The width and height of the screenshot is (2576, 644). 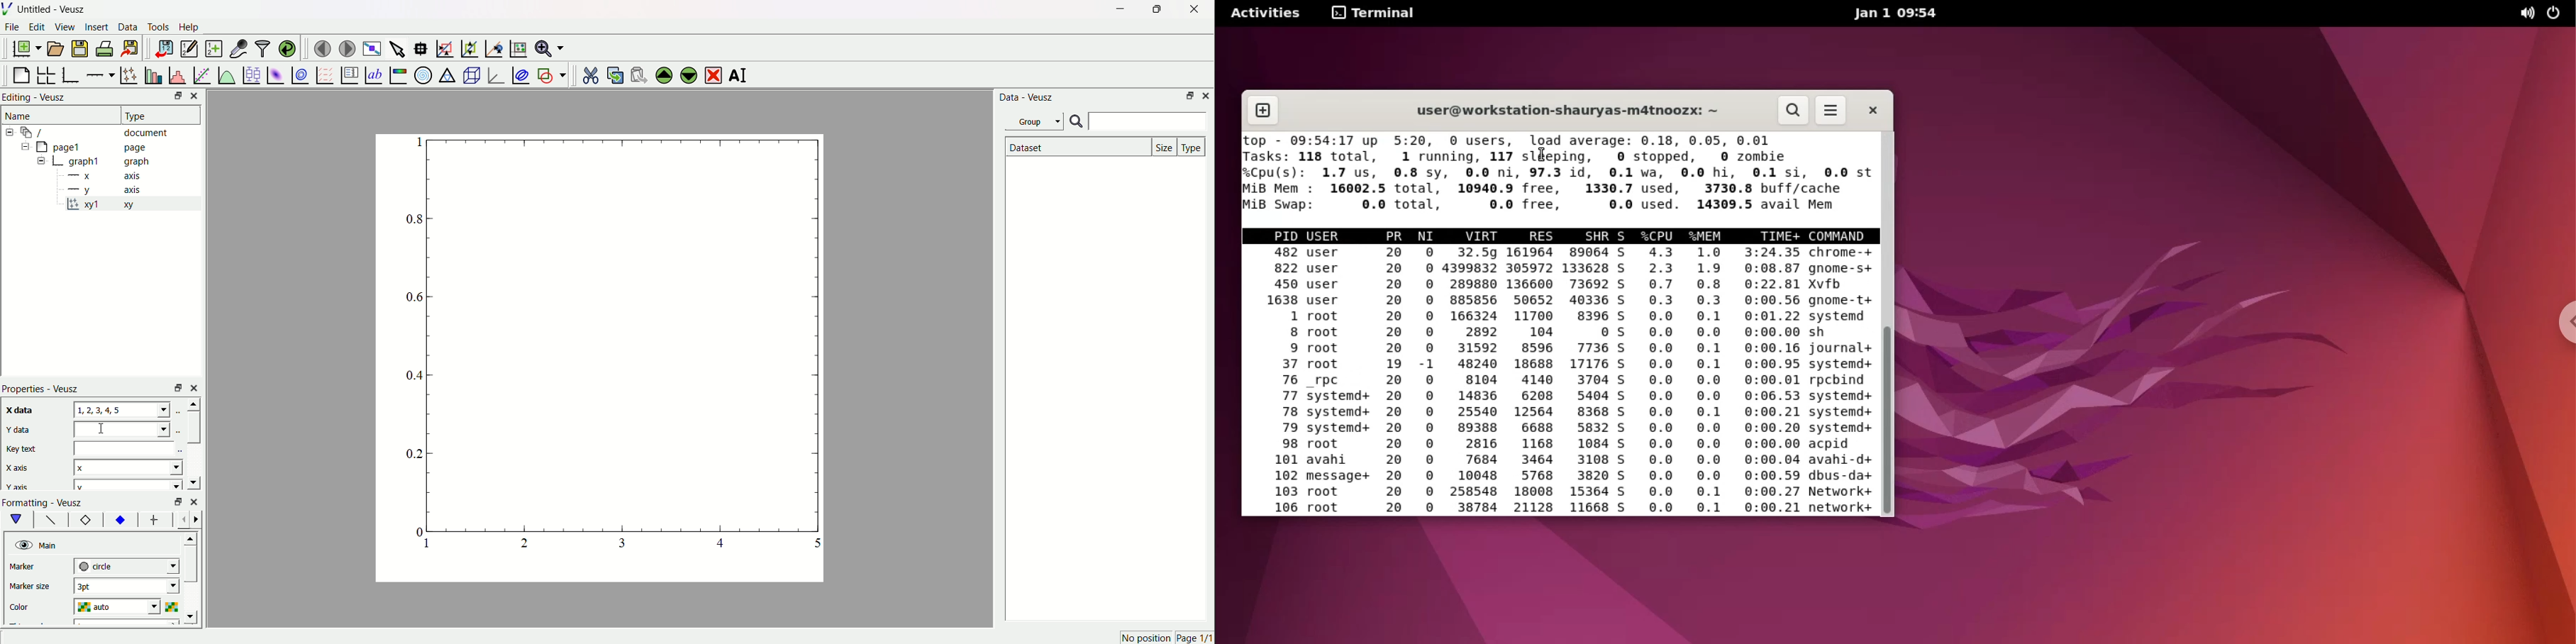 I want to click on Type, so click(x=155, y=115).